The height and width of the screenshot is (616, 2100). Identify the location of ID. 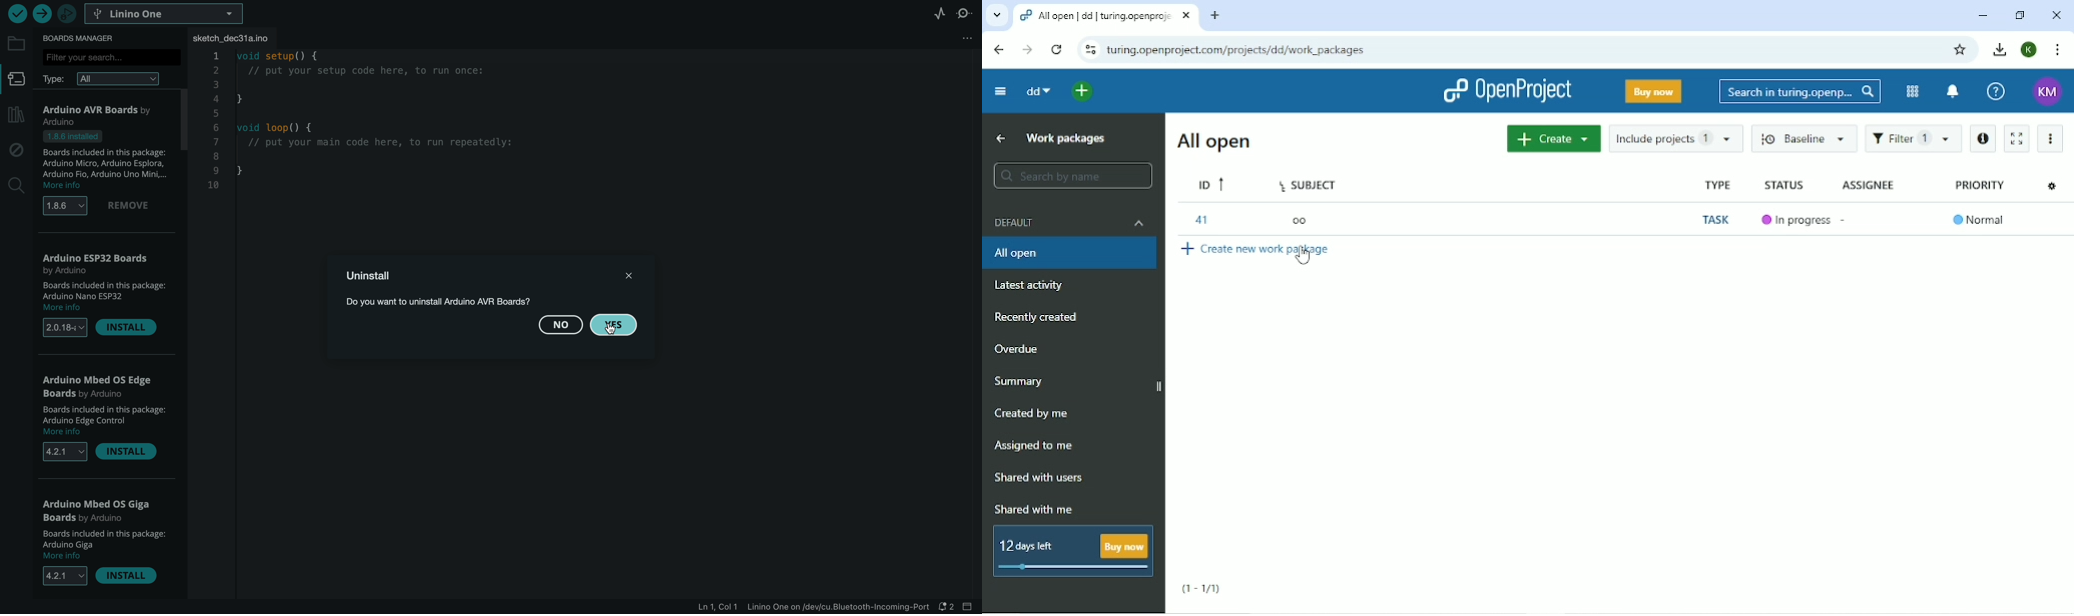
(1209, 184).